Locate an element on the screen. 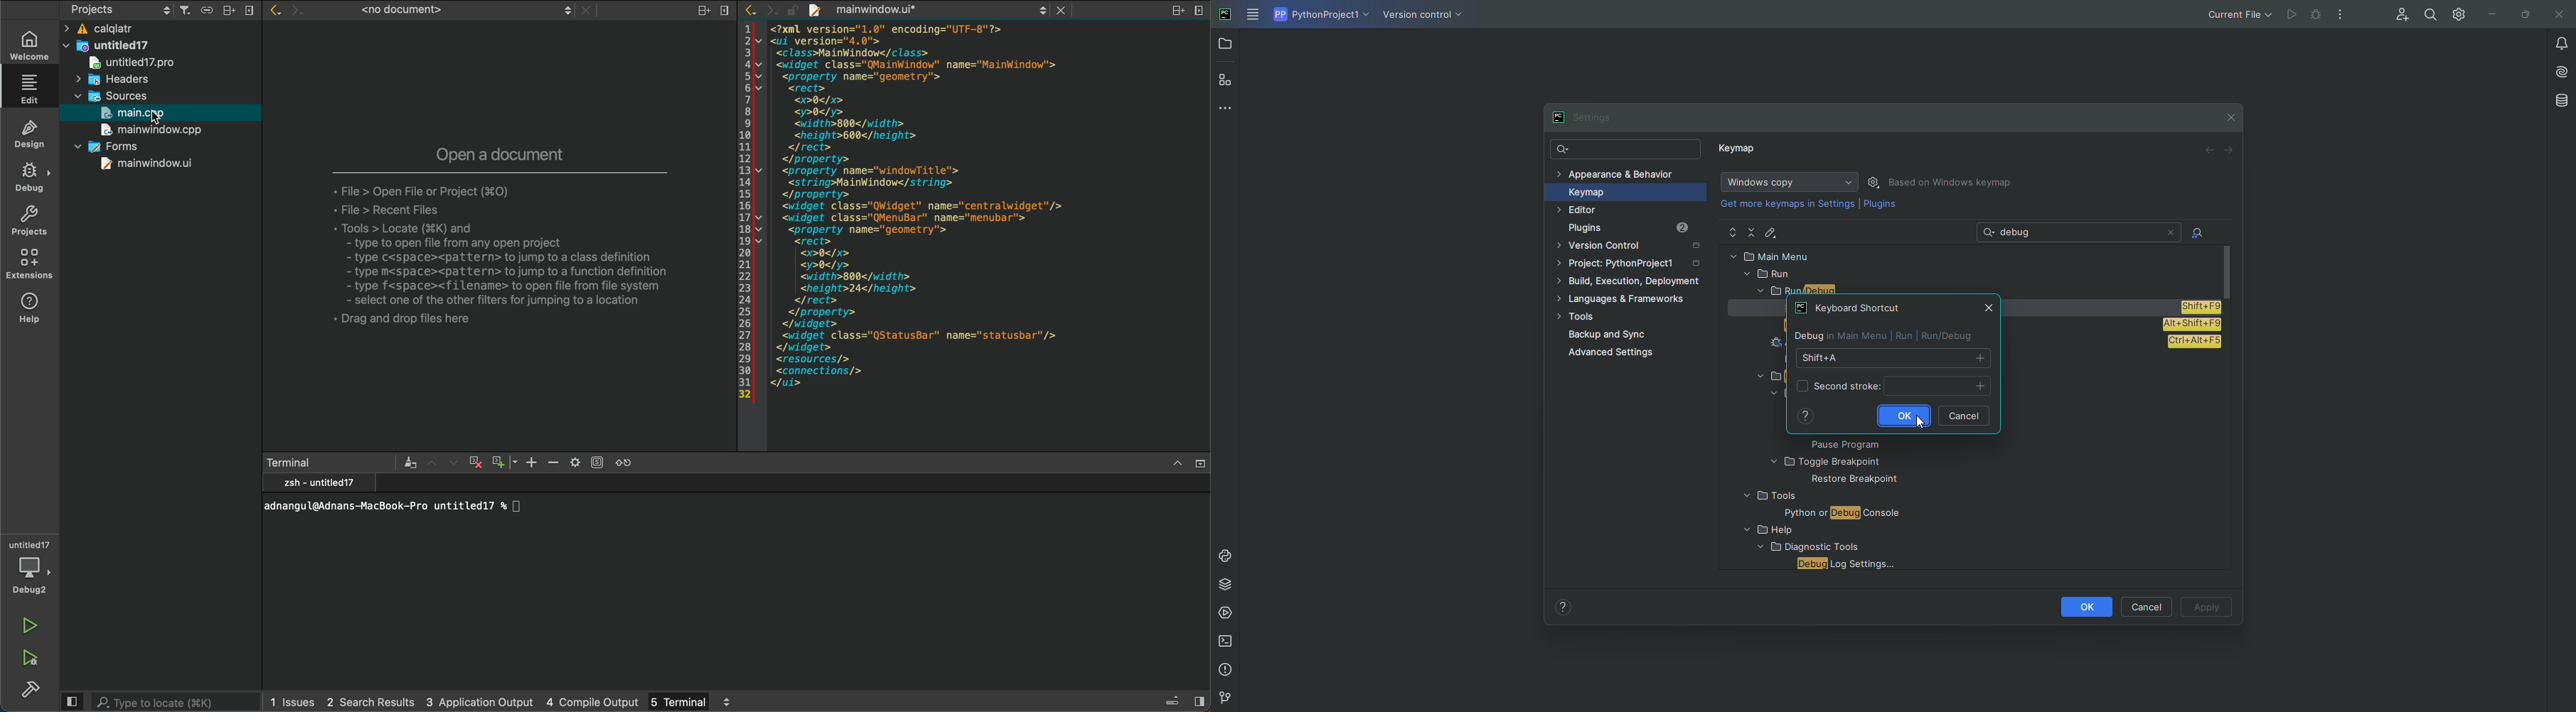 Image resolution: width=2576 pixels, height=728 pixels. Back is located at coordinates (2210, 151).